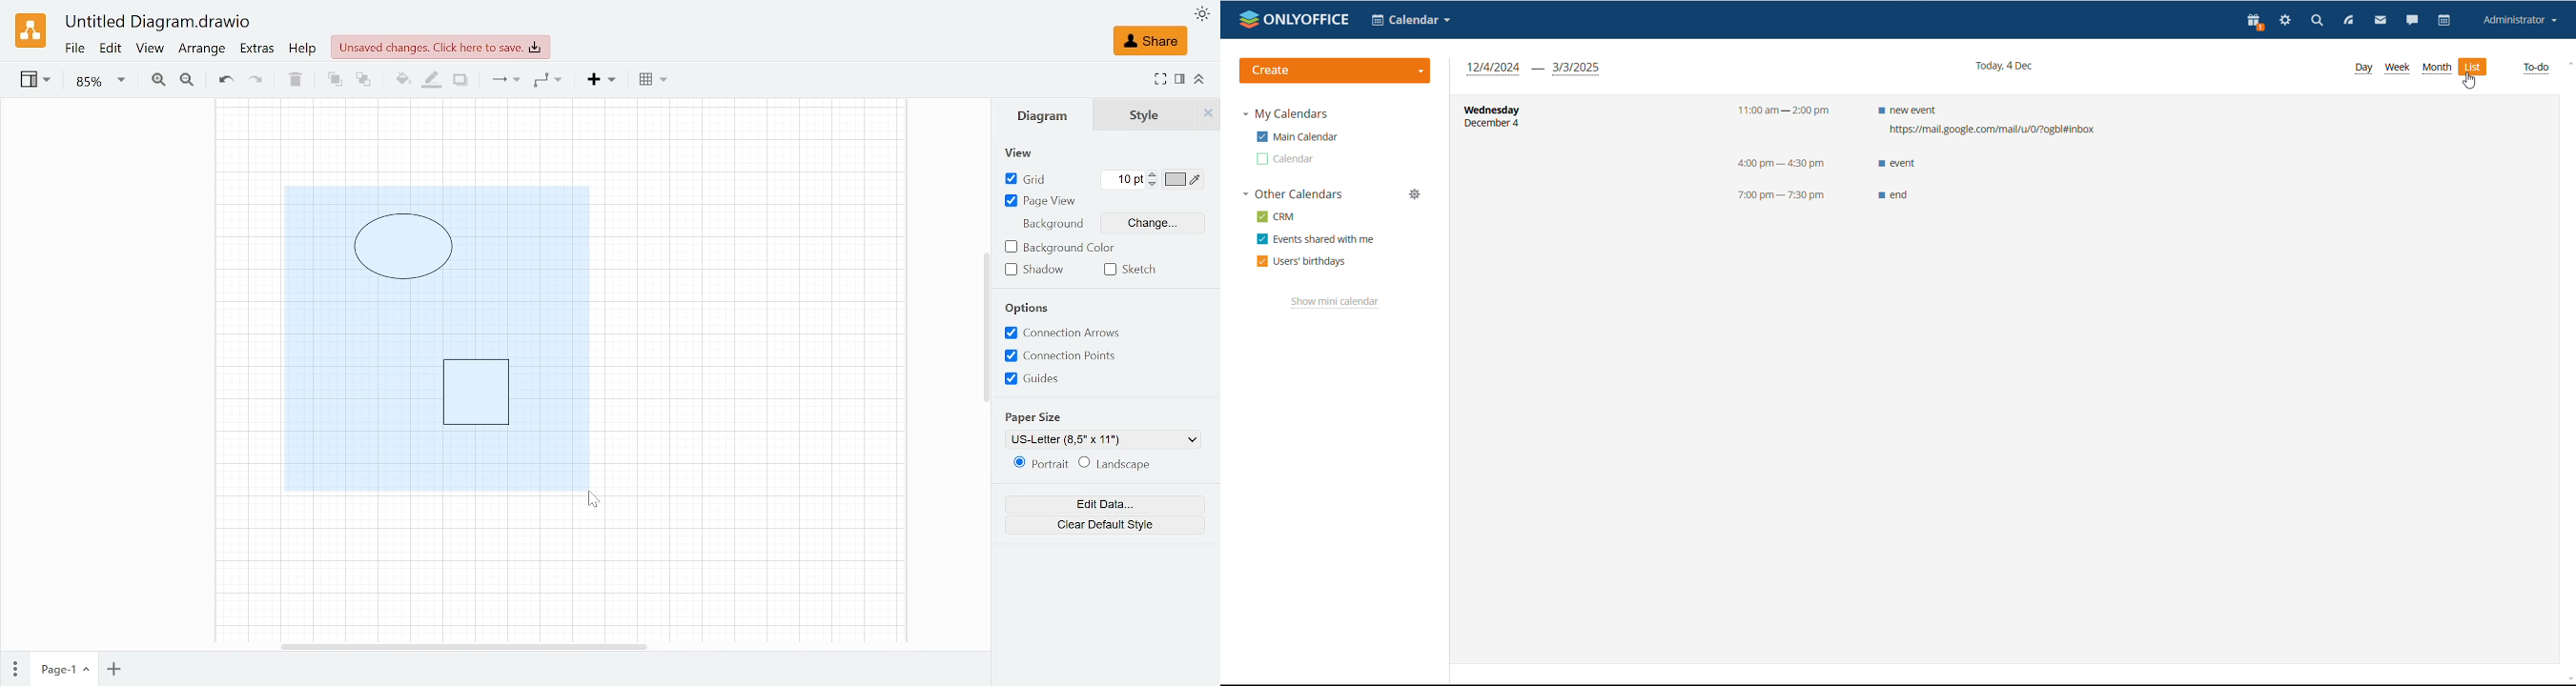 Image resolution: width=2576 pixels, height=700 pixels. Describe the element at coordinates (440, 48) in the screenshot. I see `Unsaved changes. click here to save` at that location.